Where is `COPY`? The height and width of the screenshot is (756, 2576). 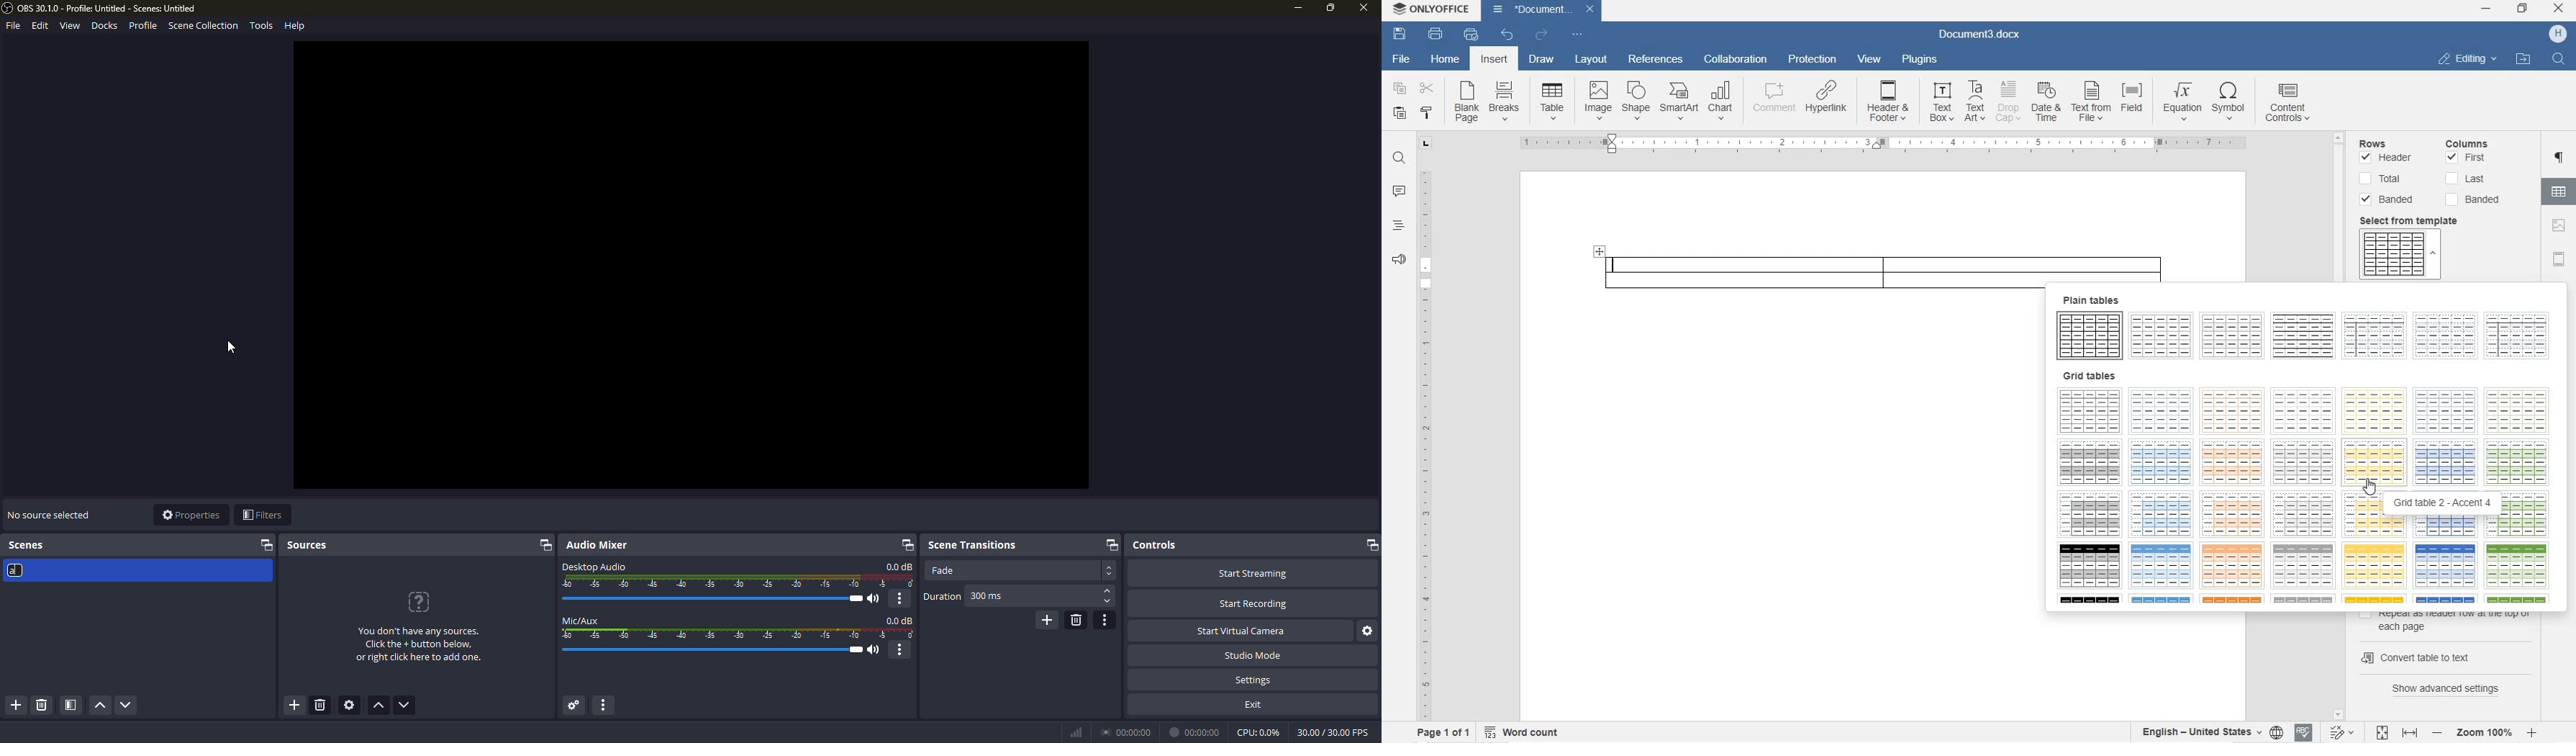 COPY is located at coordinates (1398, 88).